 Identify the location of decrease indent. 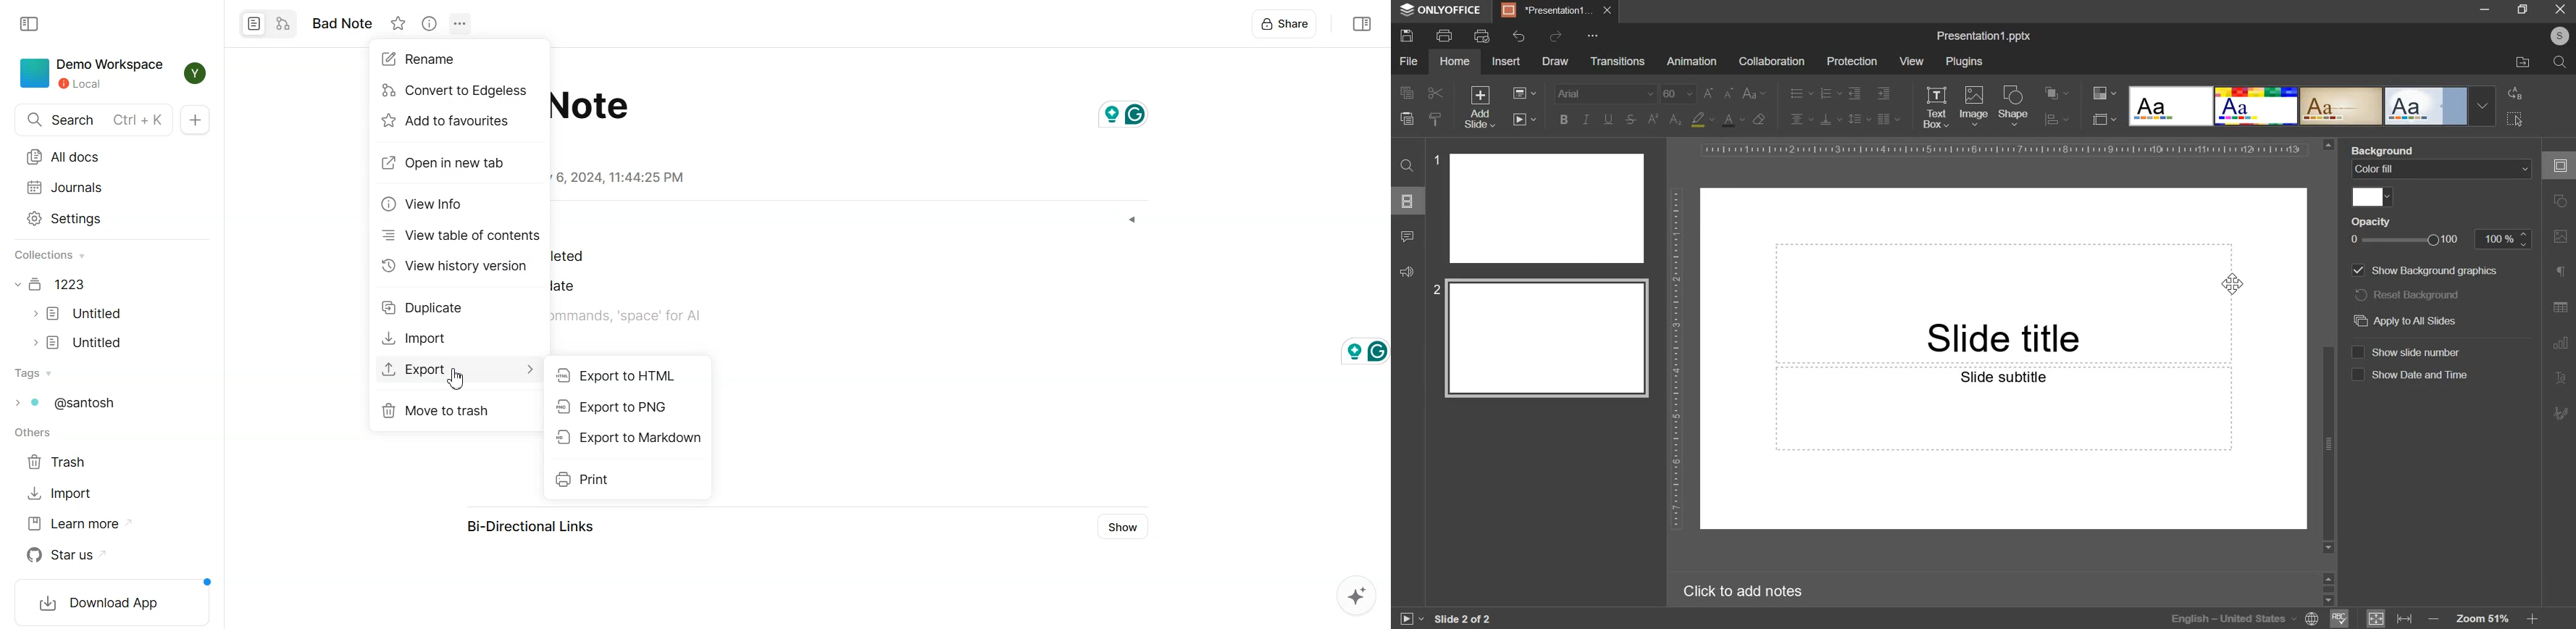
(1854, 93).